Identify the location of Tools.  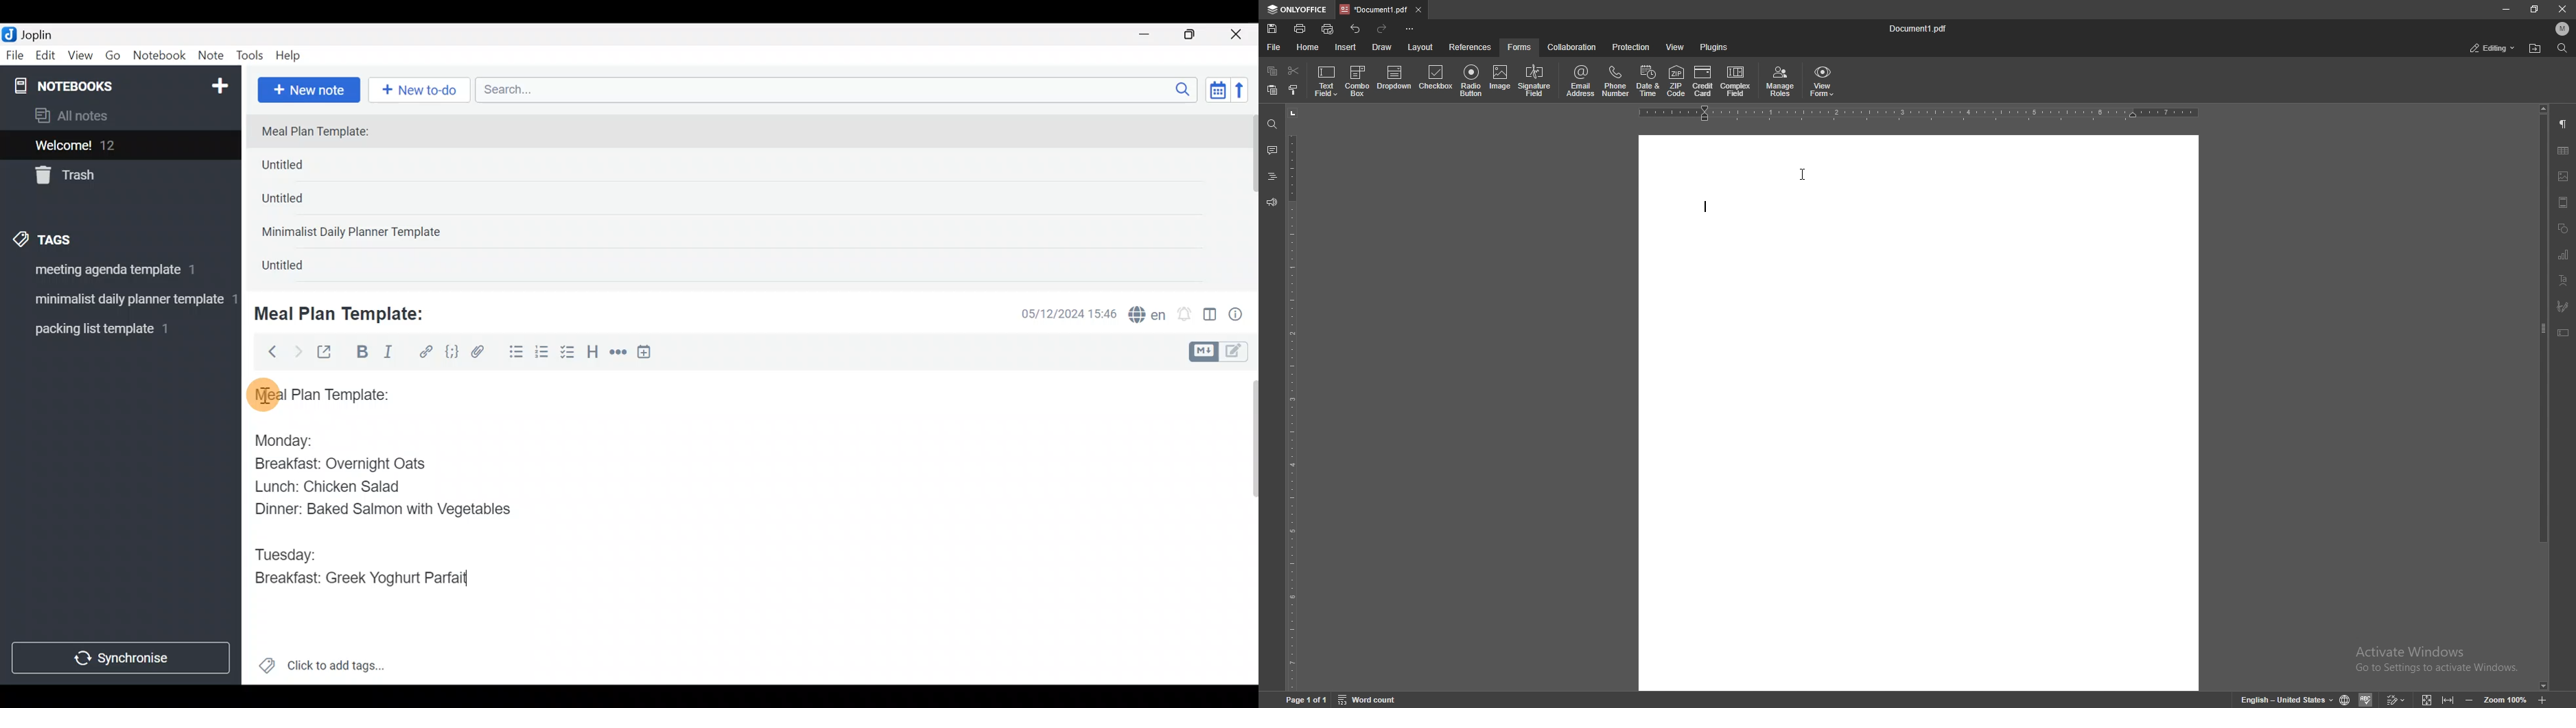
(250, 56).